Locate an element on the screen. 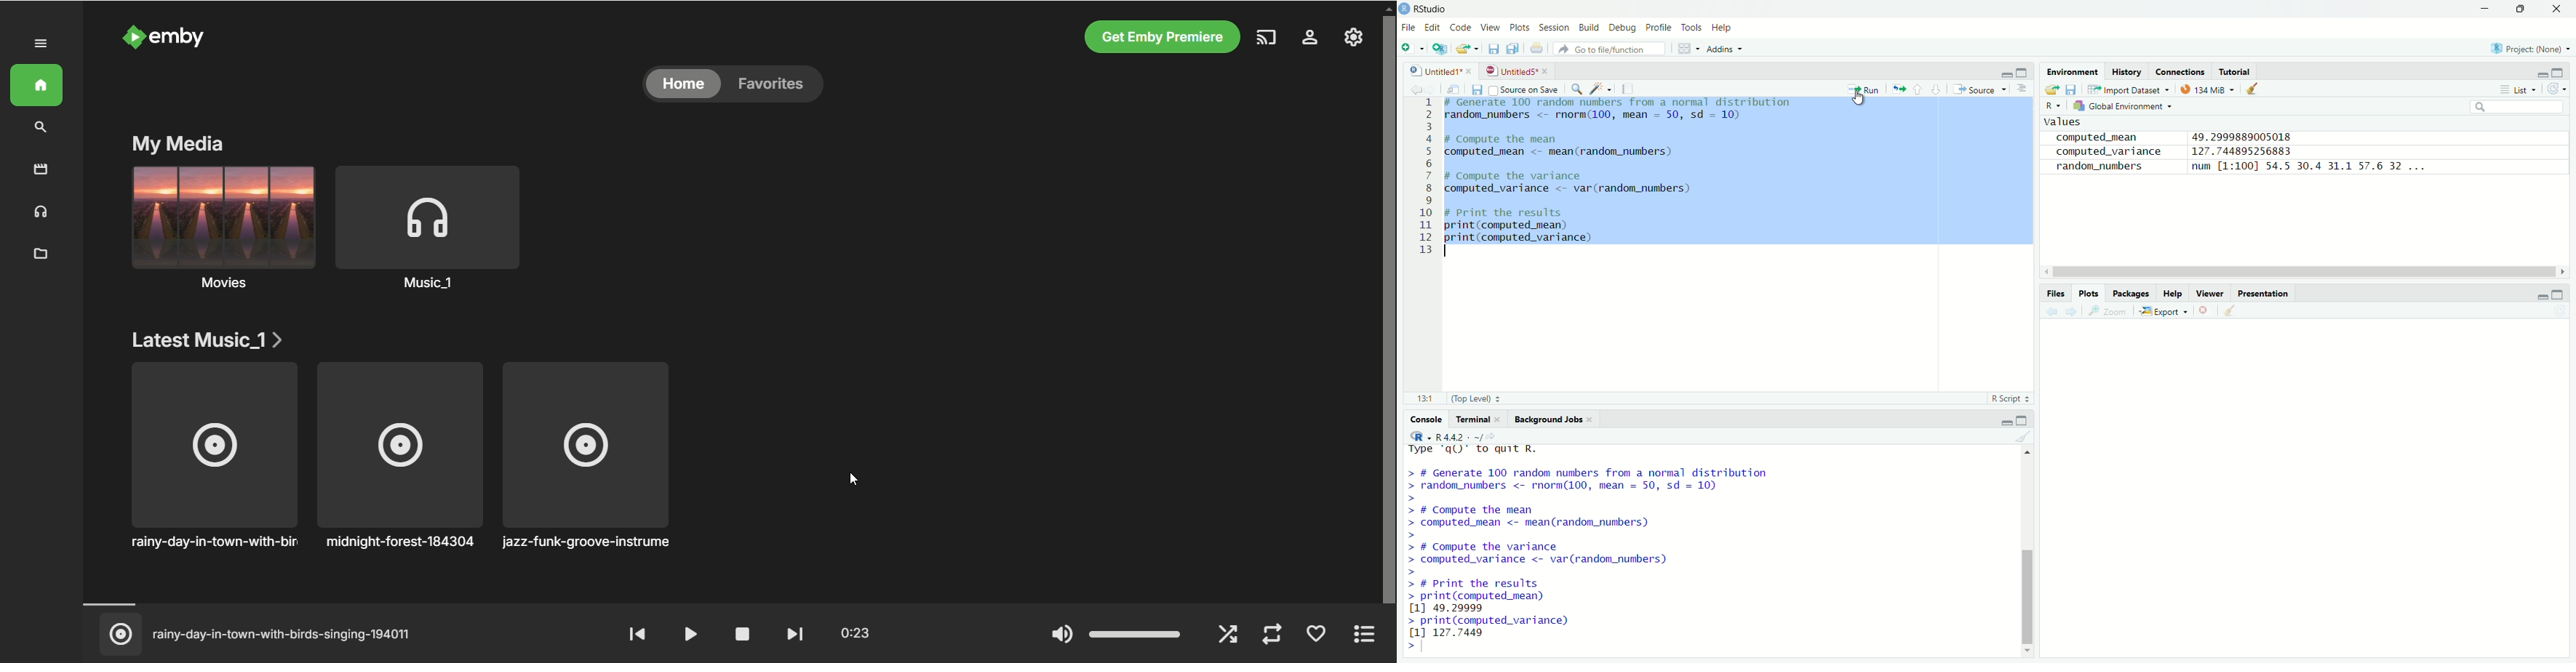 This screenshot has width=2576, height=672. save workspace as is located at coordinates (2074, 90).